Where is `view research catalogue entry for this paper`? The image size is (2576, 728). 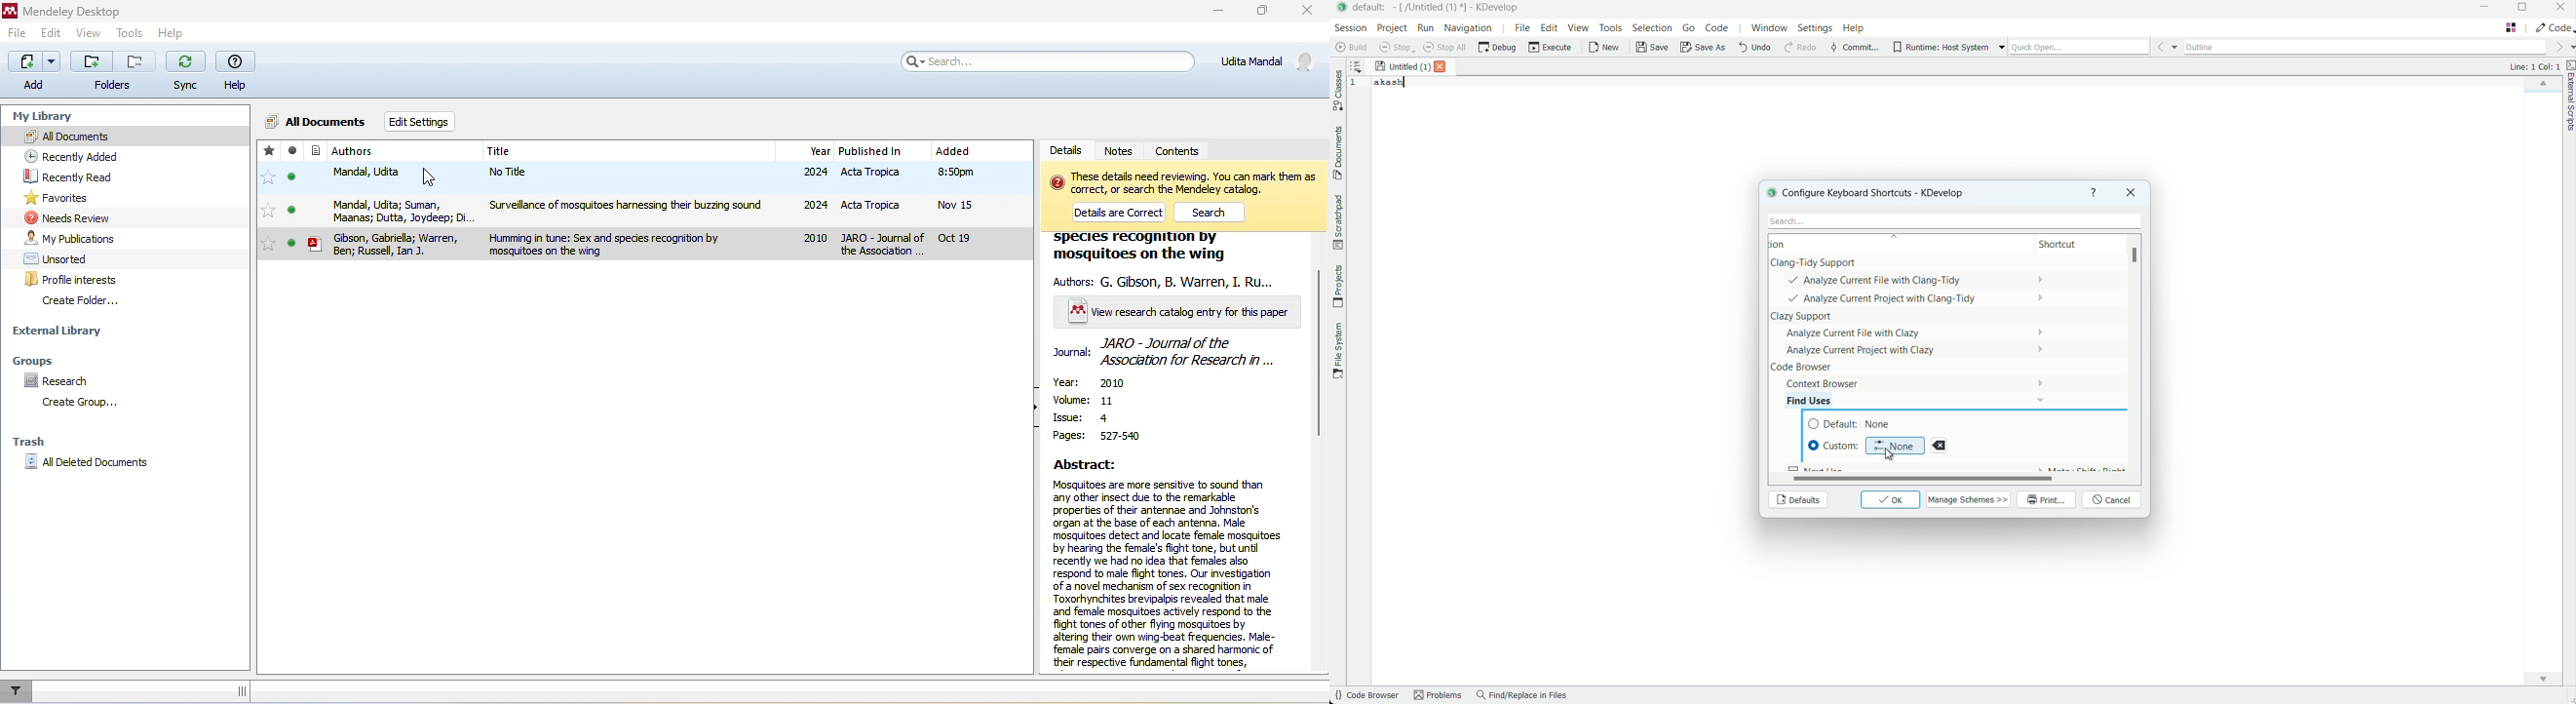
view research catalogue entry for this paper is located at coordinates (1177, 314).